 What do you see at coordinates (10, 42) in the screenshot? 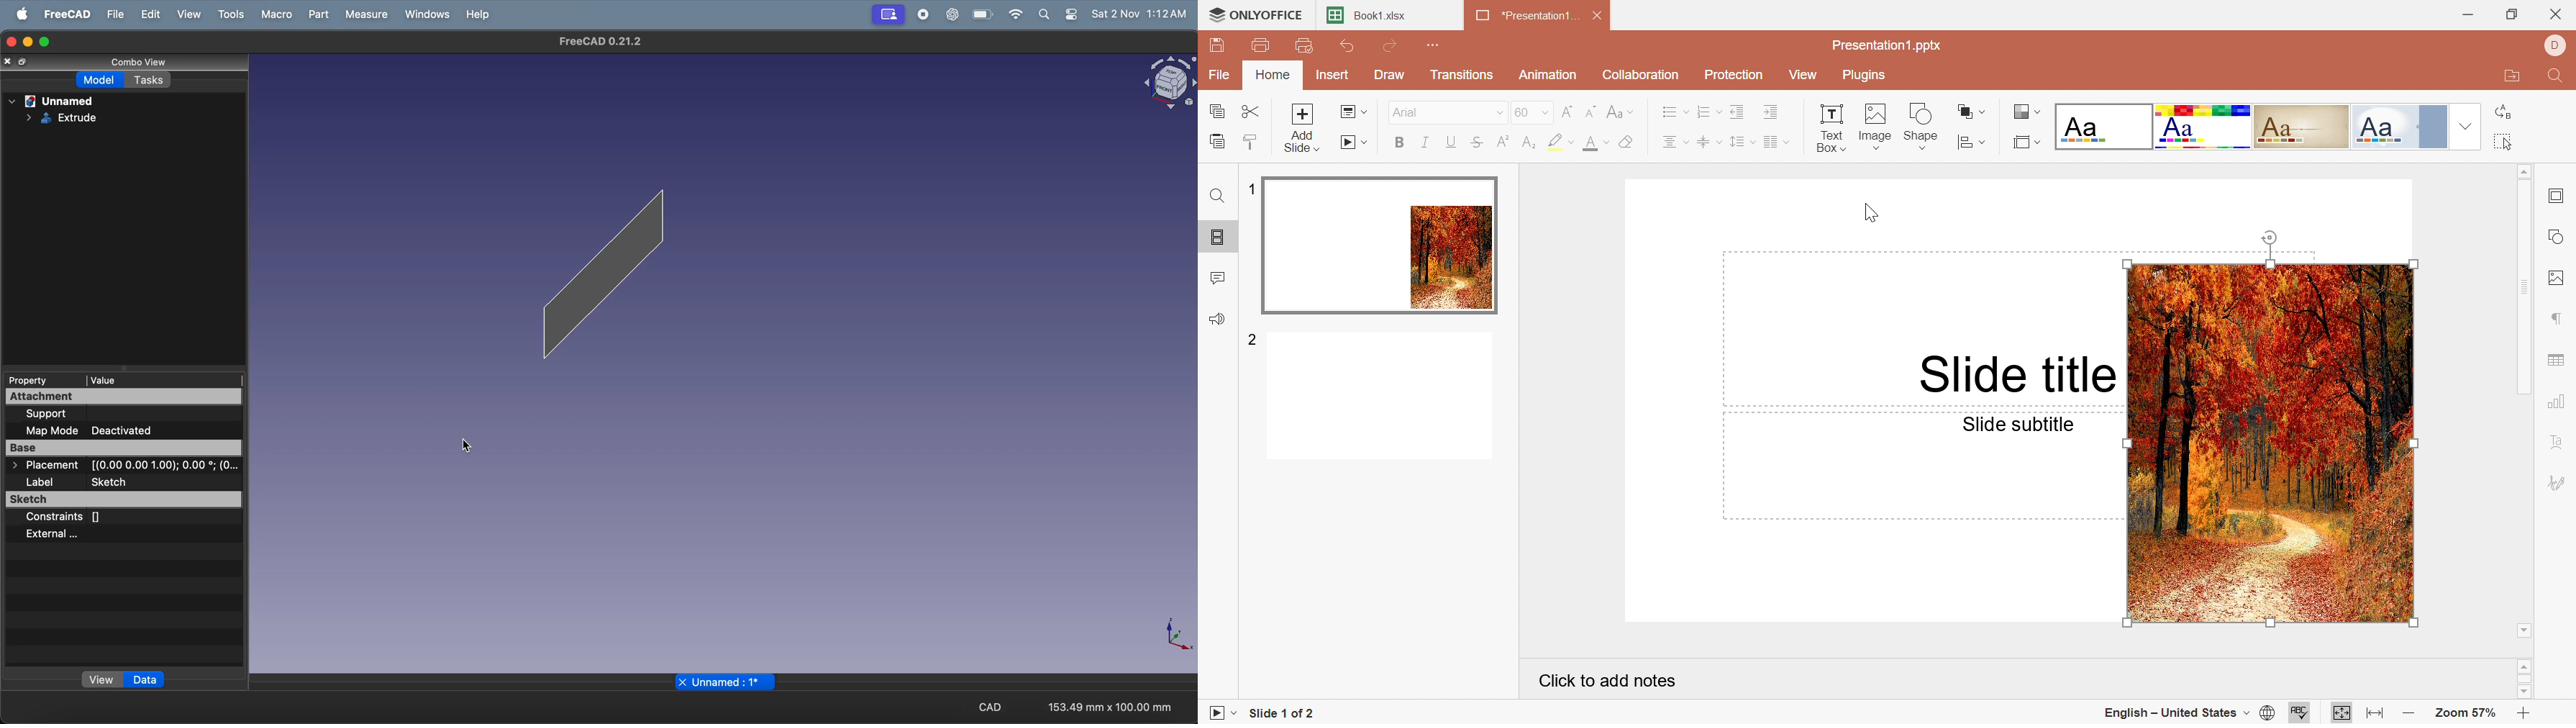
I see `closing window` at bounding box center [10, 42].